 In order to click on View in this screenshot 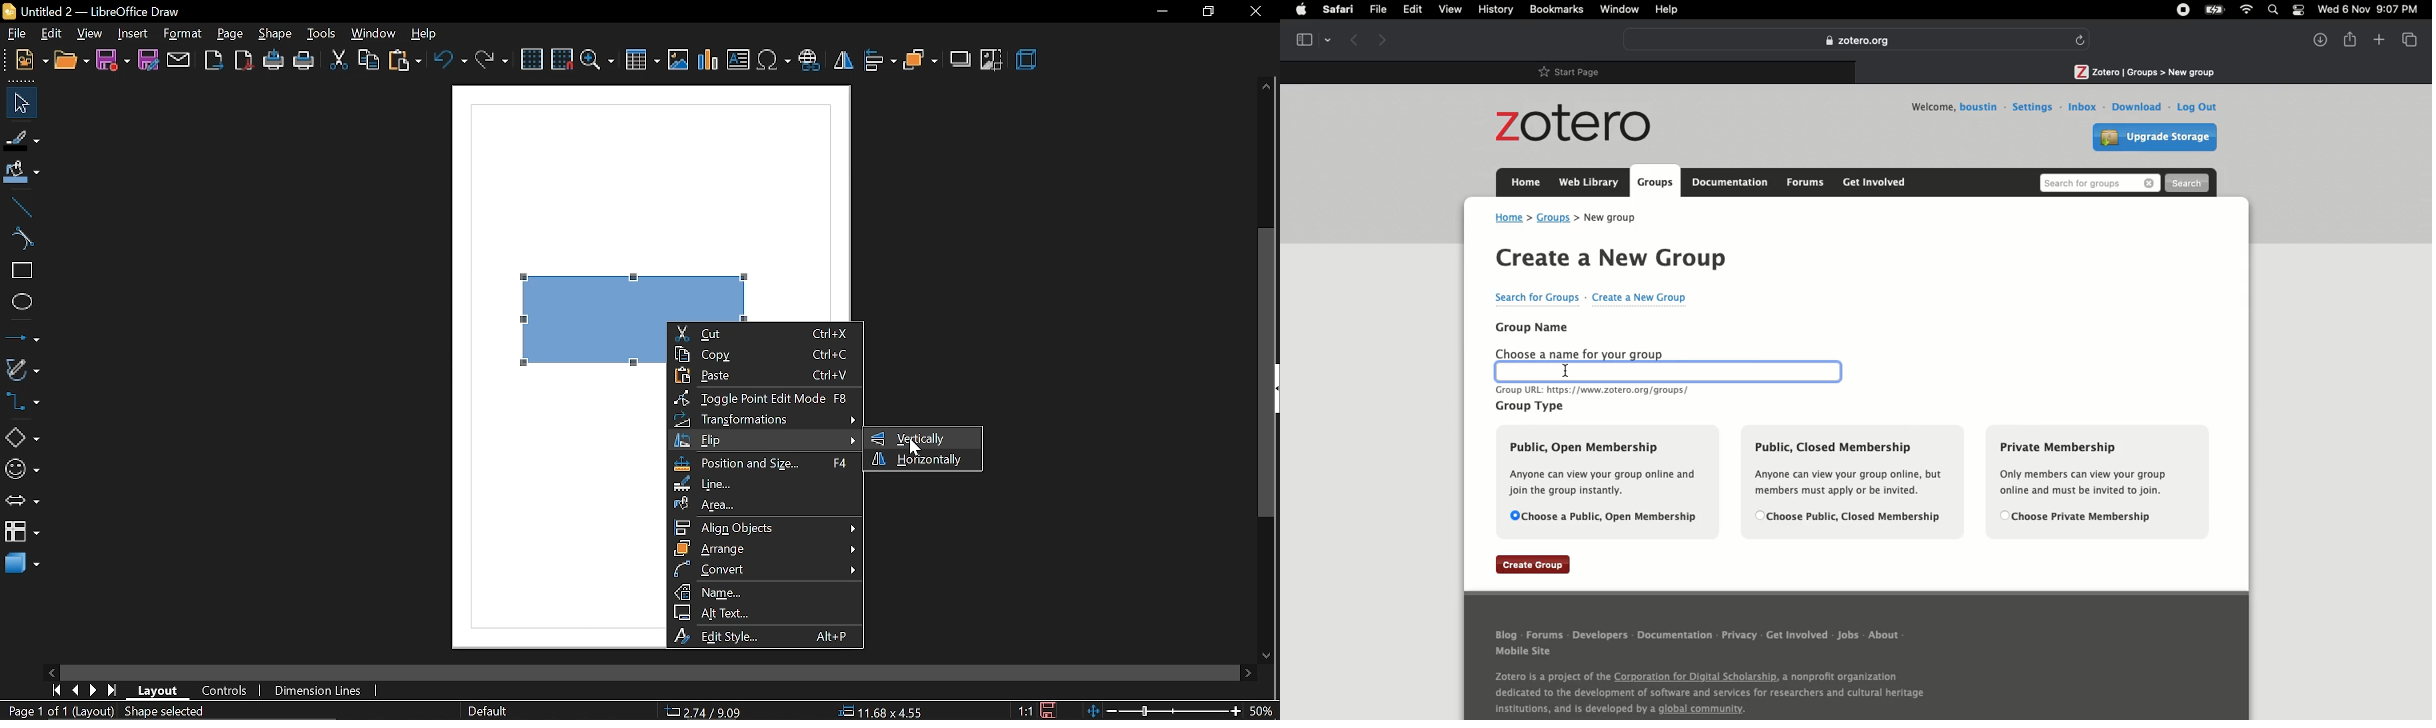, I will do `click(1453, 10)`.